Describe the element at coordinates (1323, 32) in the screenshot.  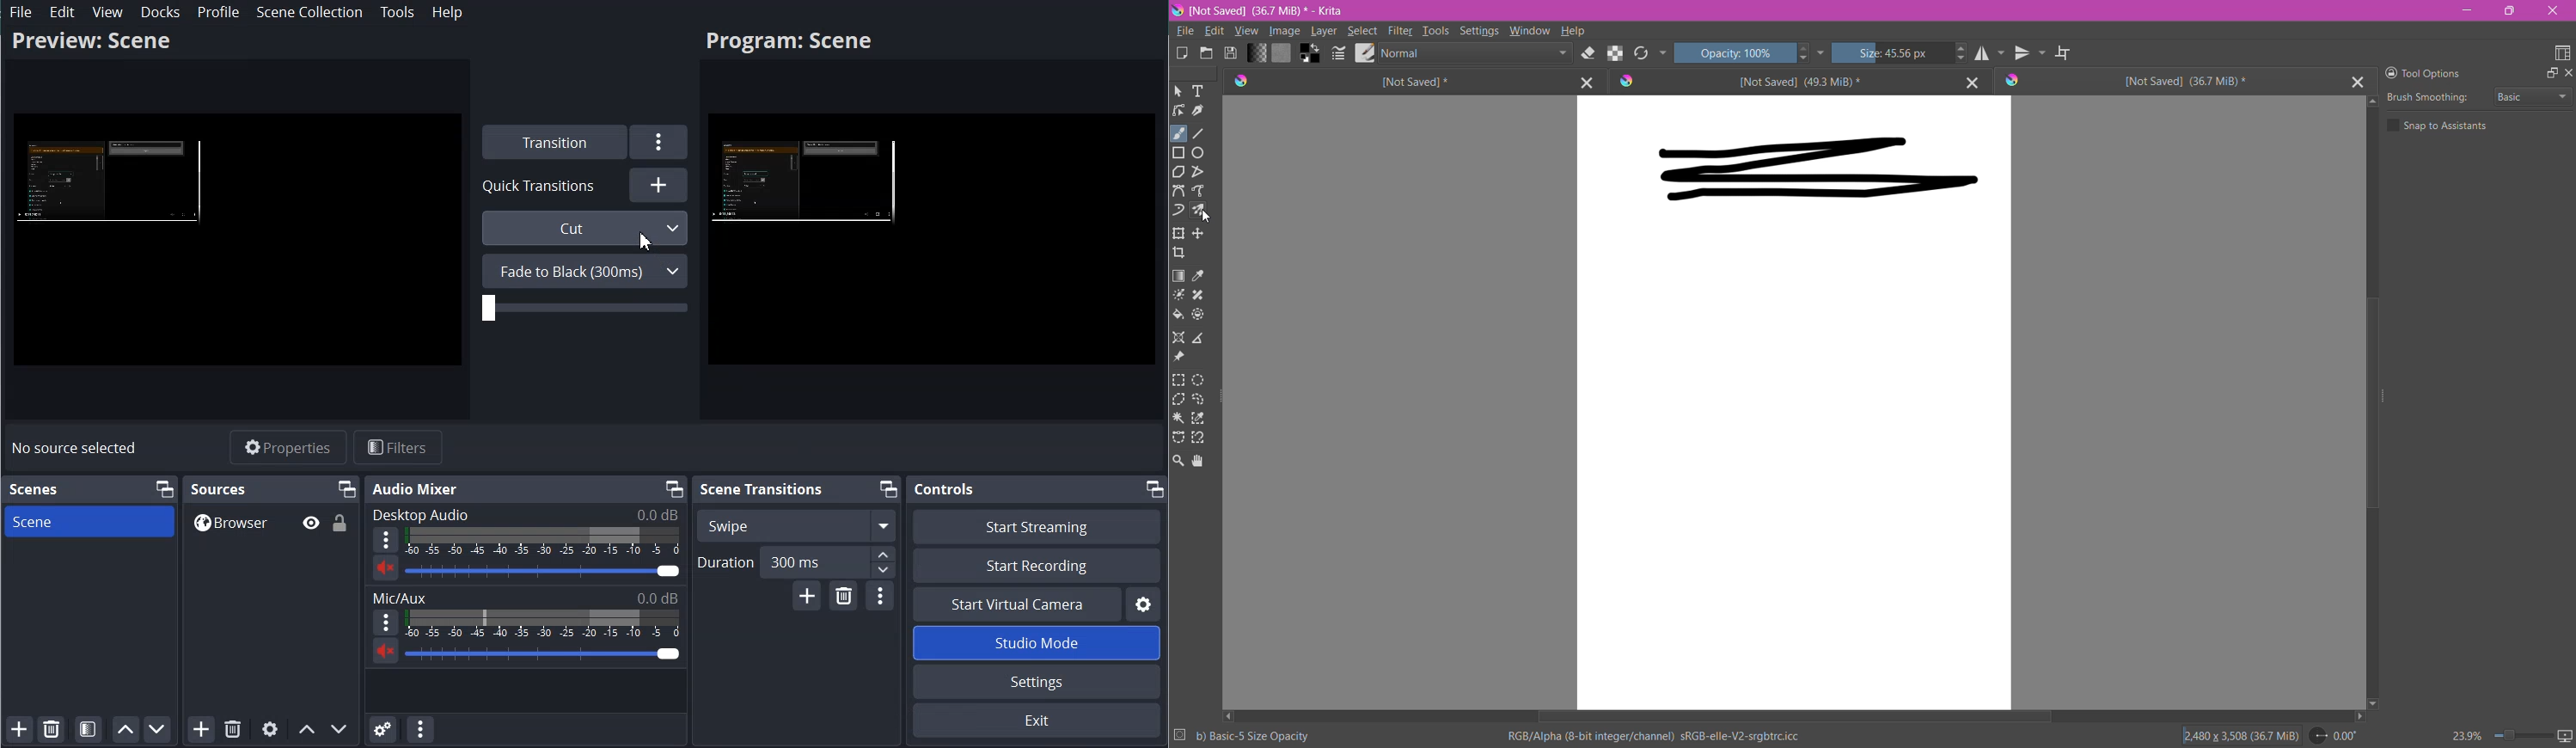
I see `Layer` at that location.